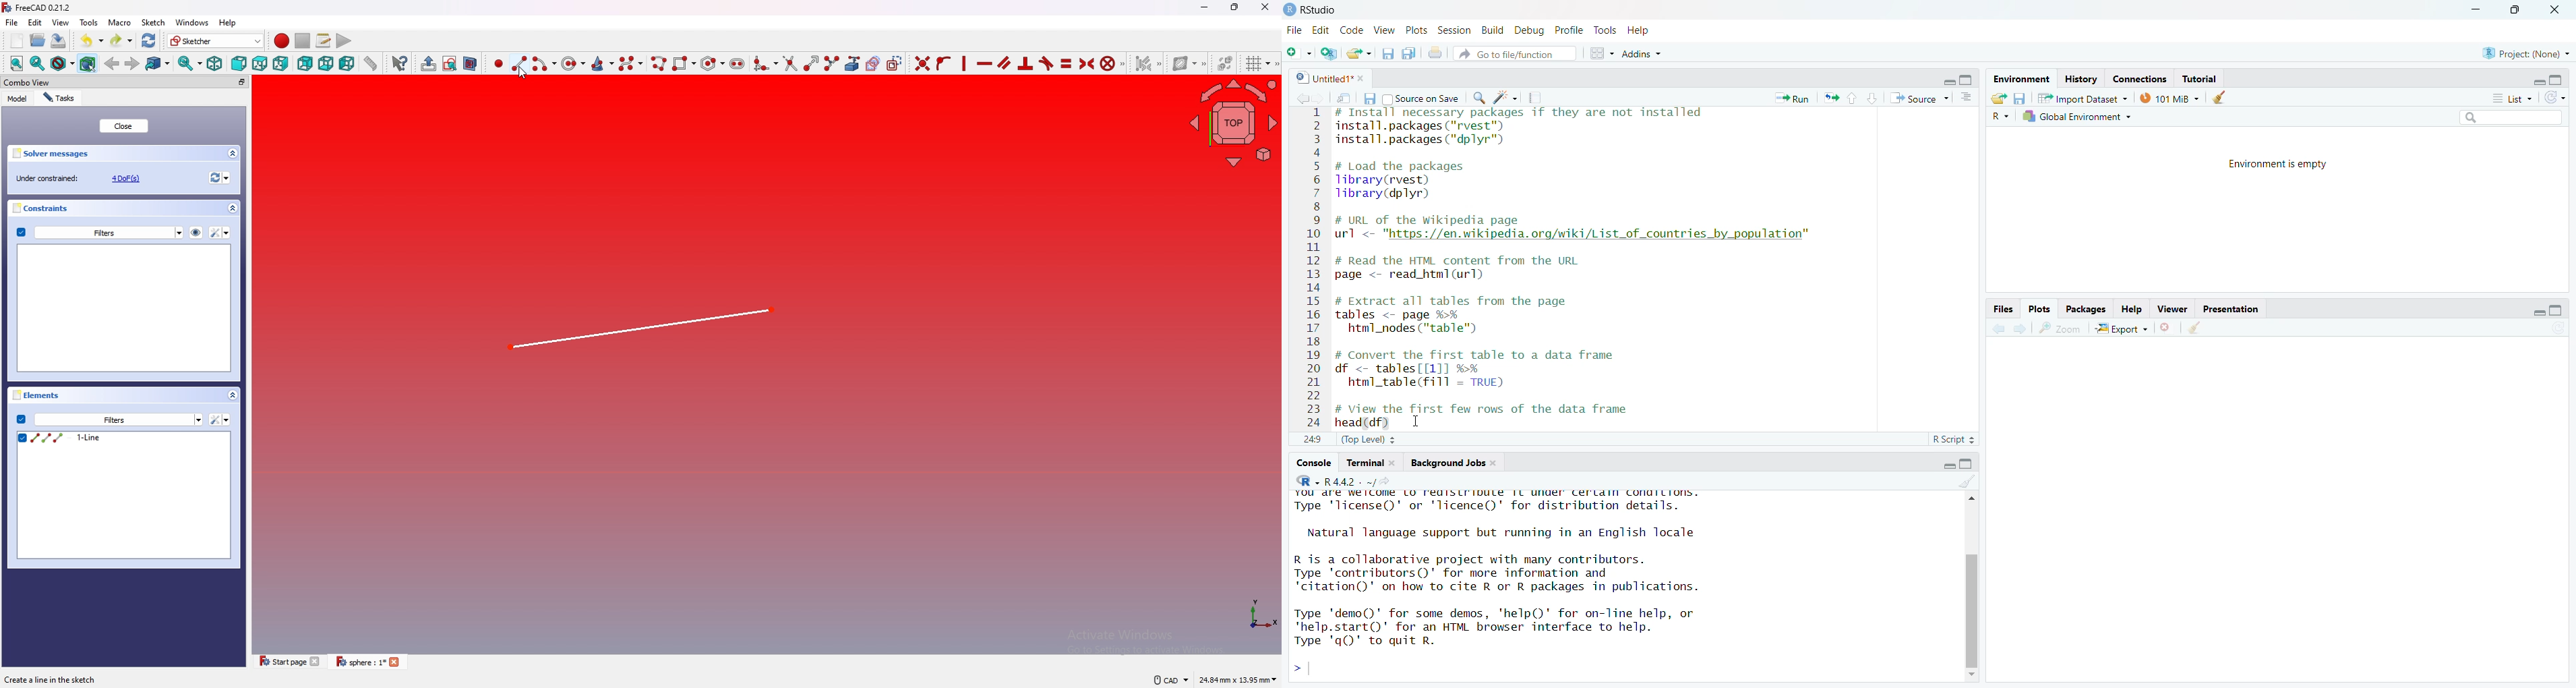  Describe the element at coordinates (2081, 80) in the screenshot. I see `History` at that location.